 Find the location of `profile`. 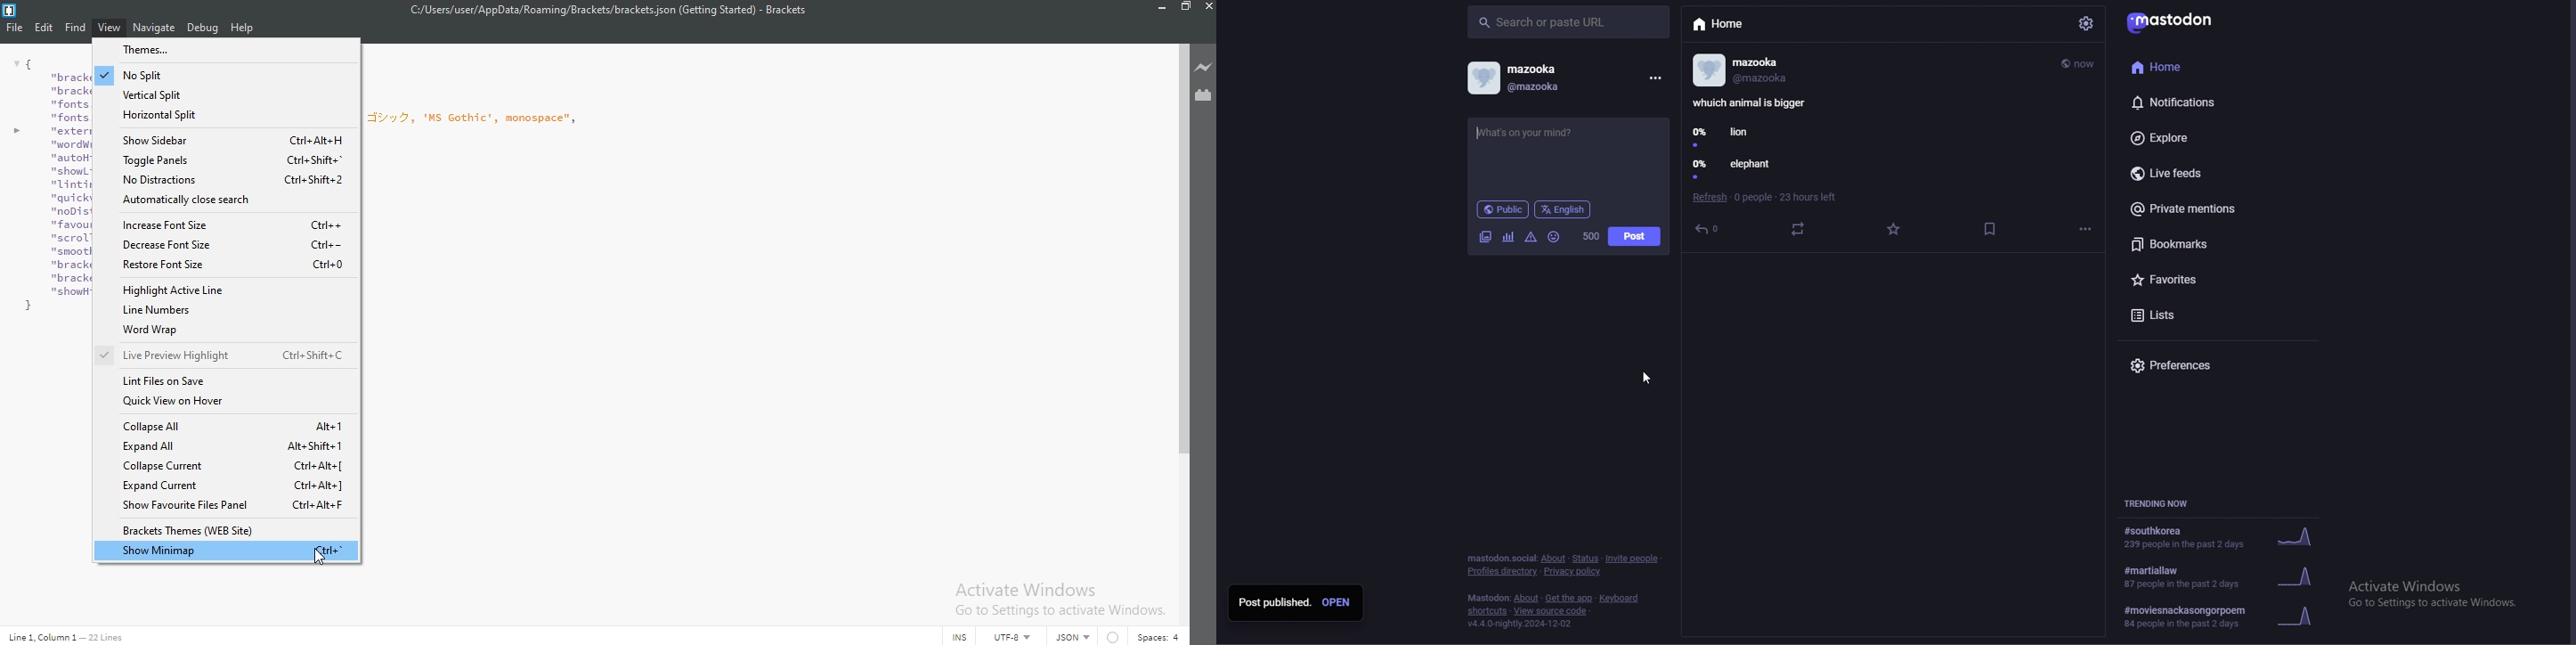

profile is located at coordinates (1483, 77).